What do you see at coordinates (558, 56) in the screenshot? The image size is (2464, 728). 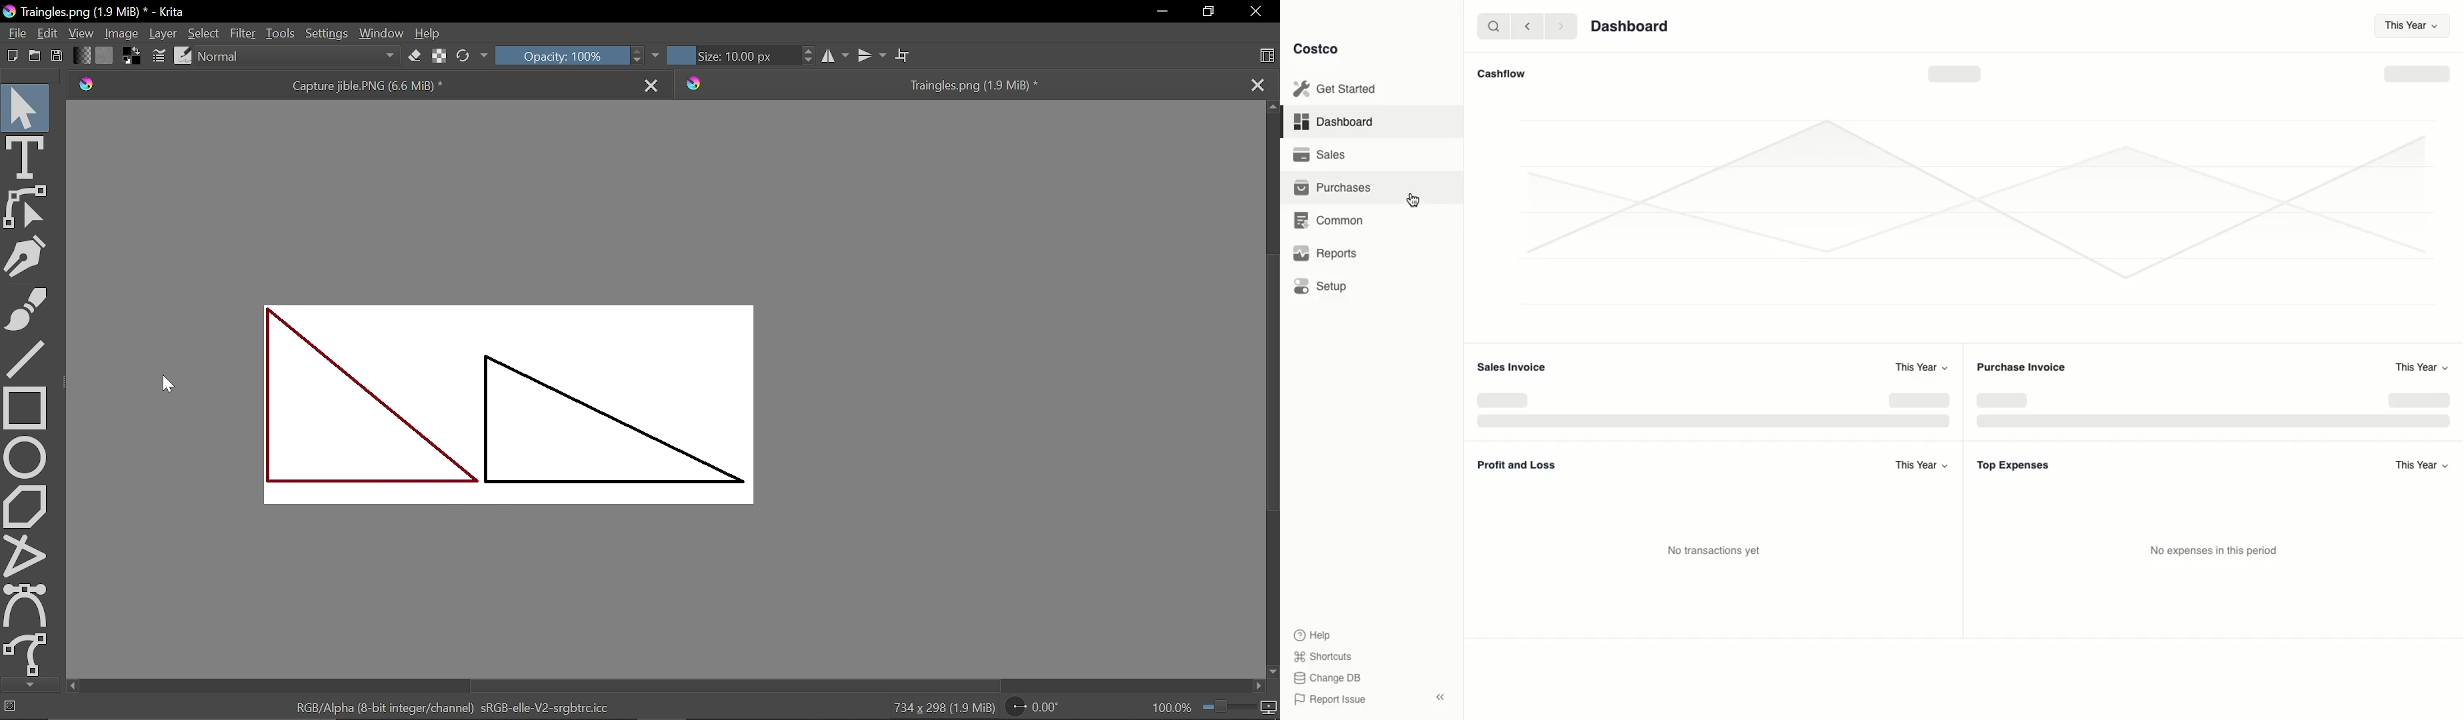 I see `Opacity: 100%` at bounding box center [558, 56].